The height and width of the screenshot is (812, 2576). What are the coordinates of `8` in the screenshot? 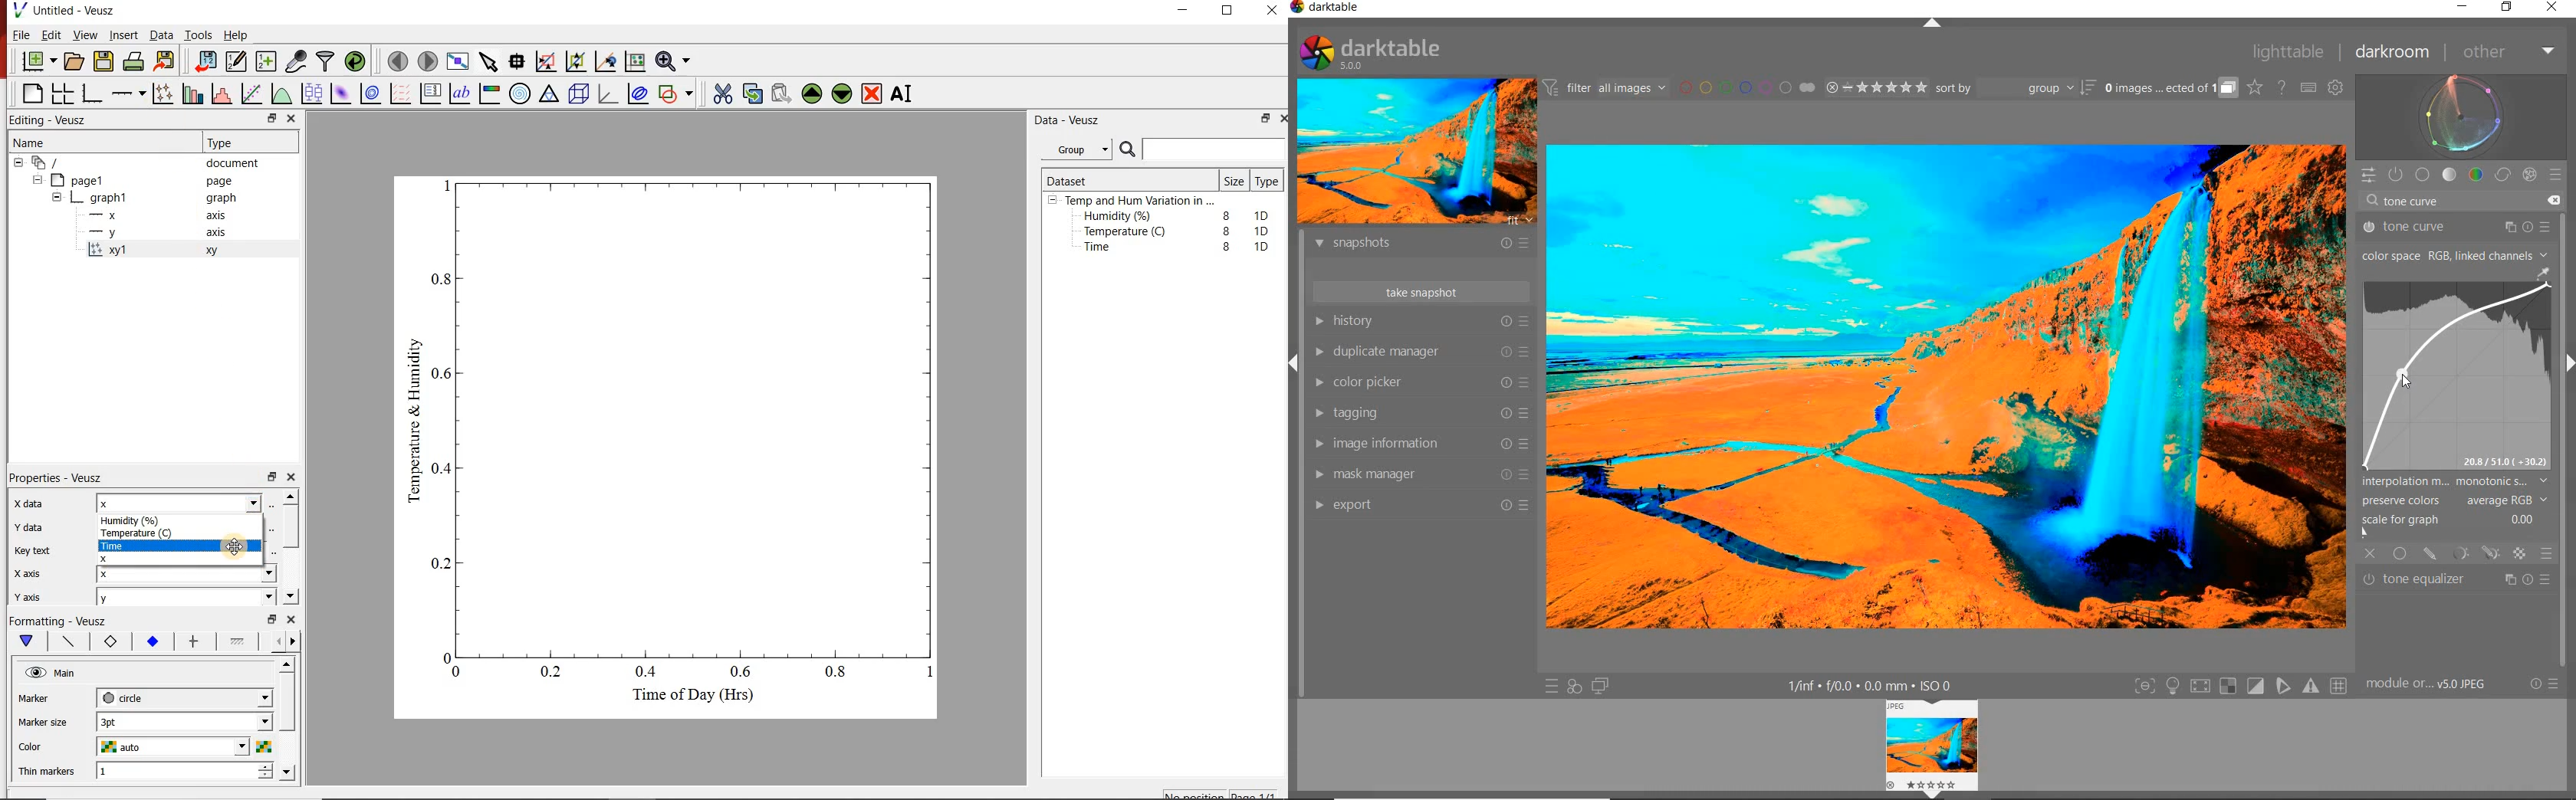 It's located at (1224, 213).